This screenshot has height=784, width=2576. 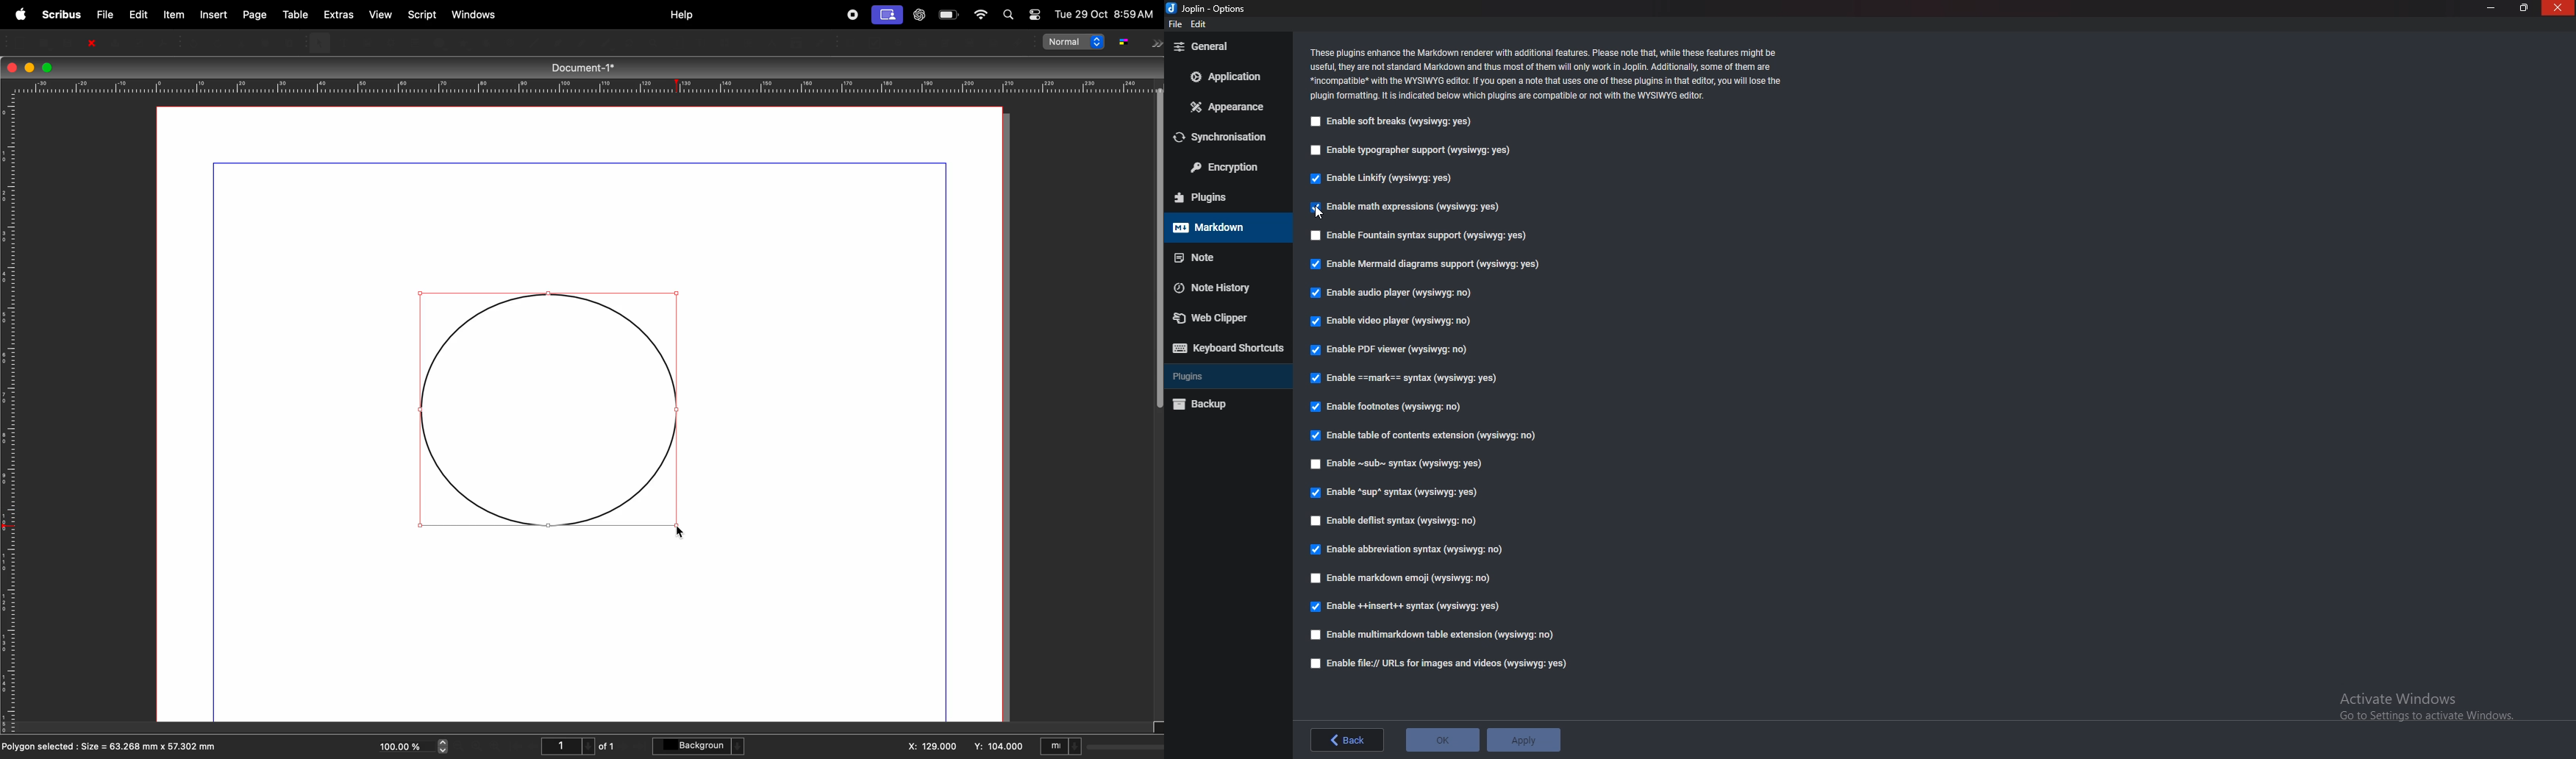 What do you see at coordinates (19, 13) in the screenshot?
I see `apple menu` at bounding box center [19, 13].